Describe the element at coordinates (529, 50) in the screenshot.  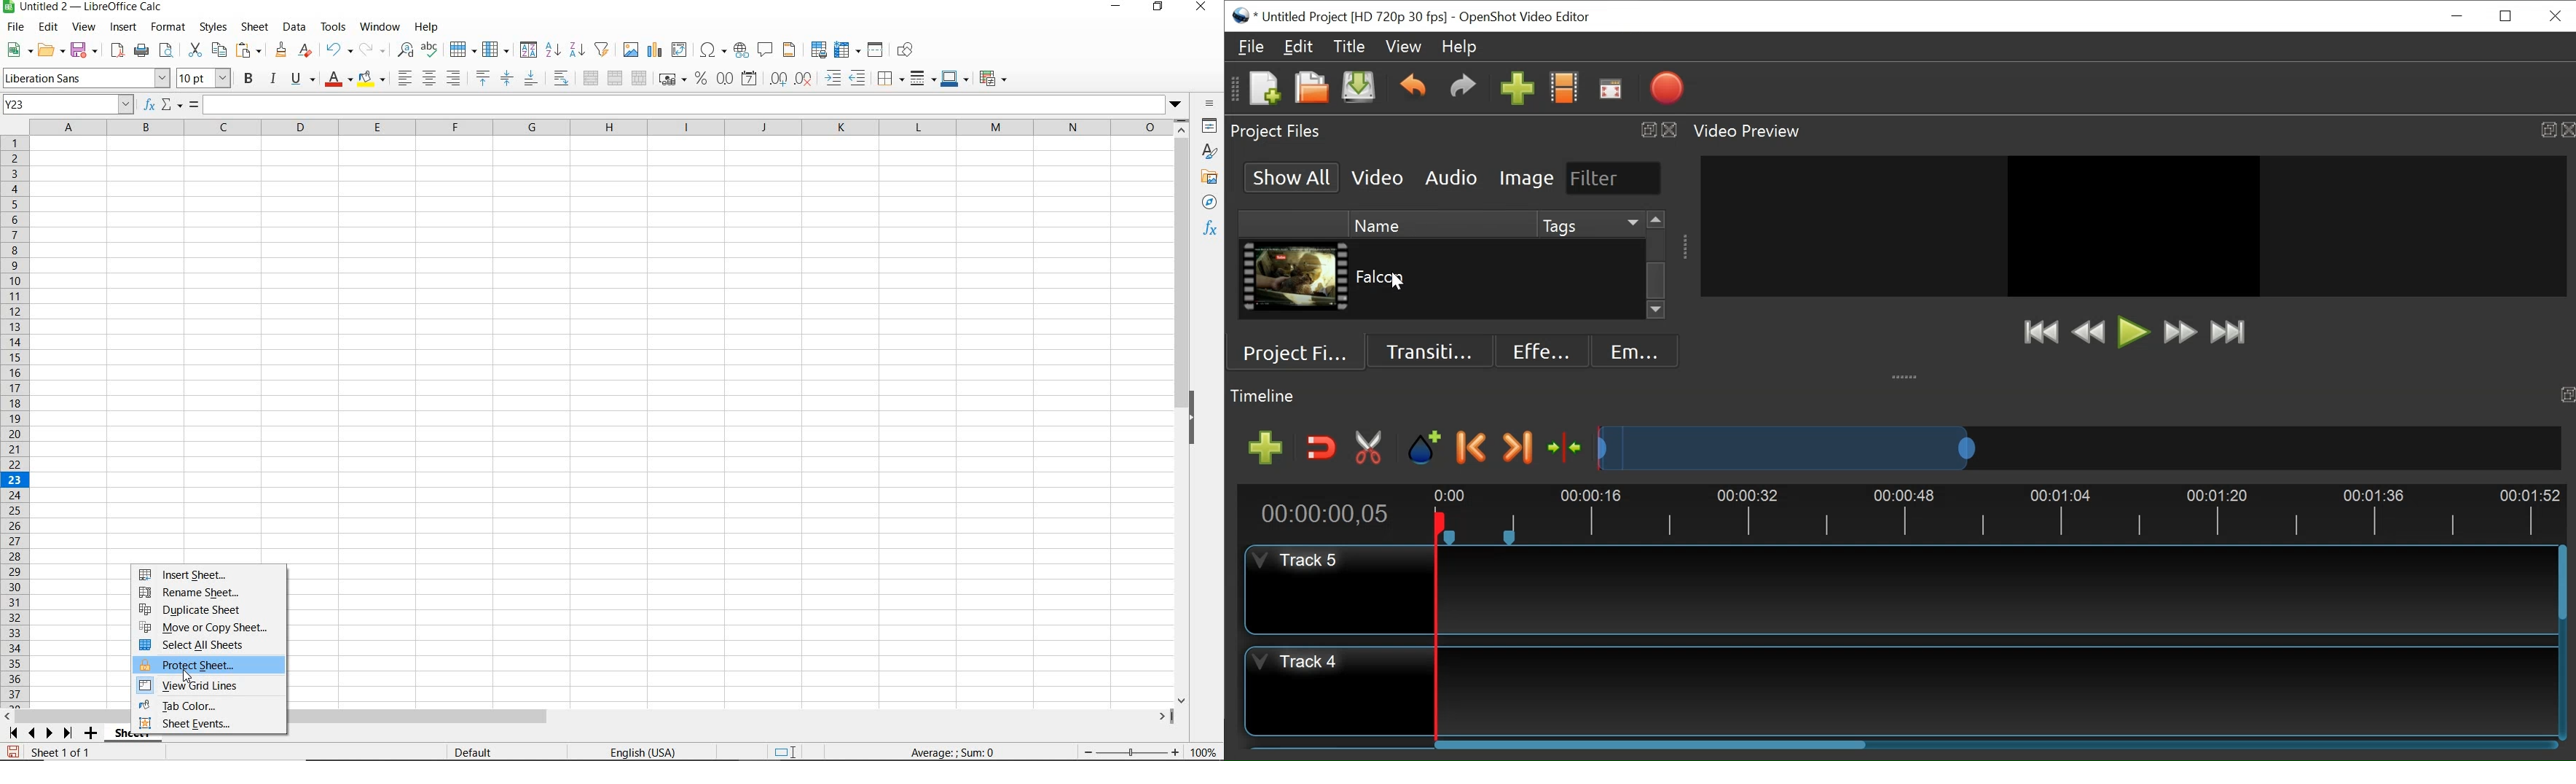
I see `SORTS` at that location.